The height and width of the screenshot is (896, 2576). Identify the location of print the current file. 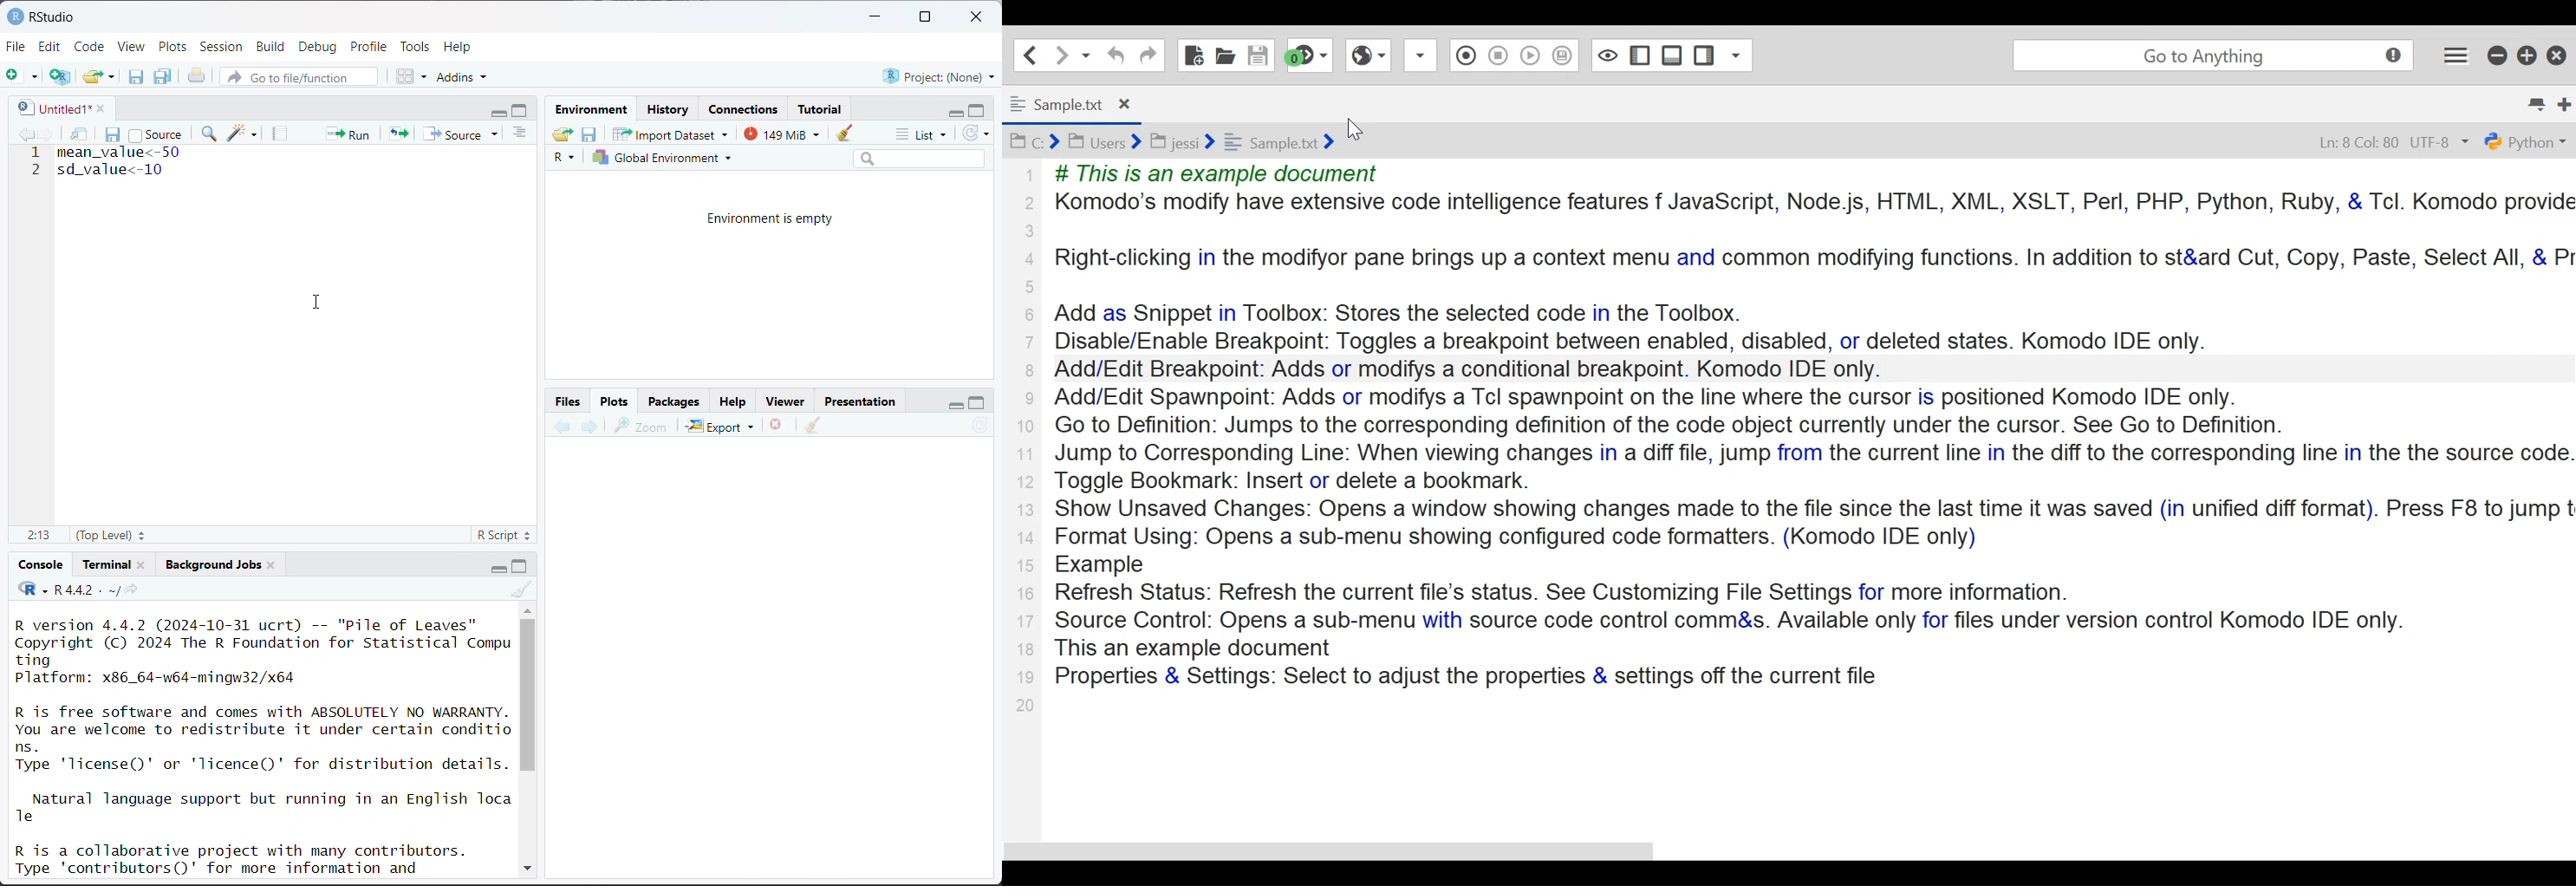
(198, 76).